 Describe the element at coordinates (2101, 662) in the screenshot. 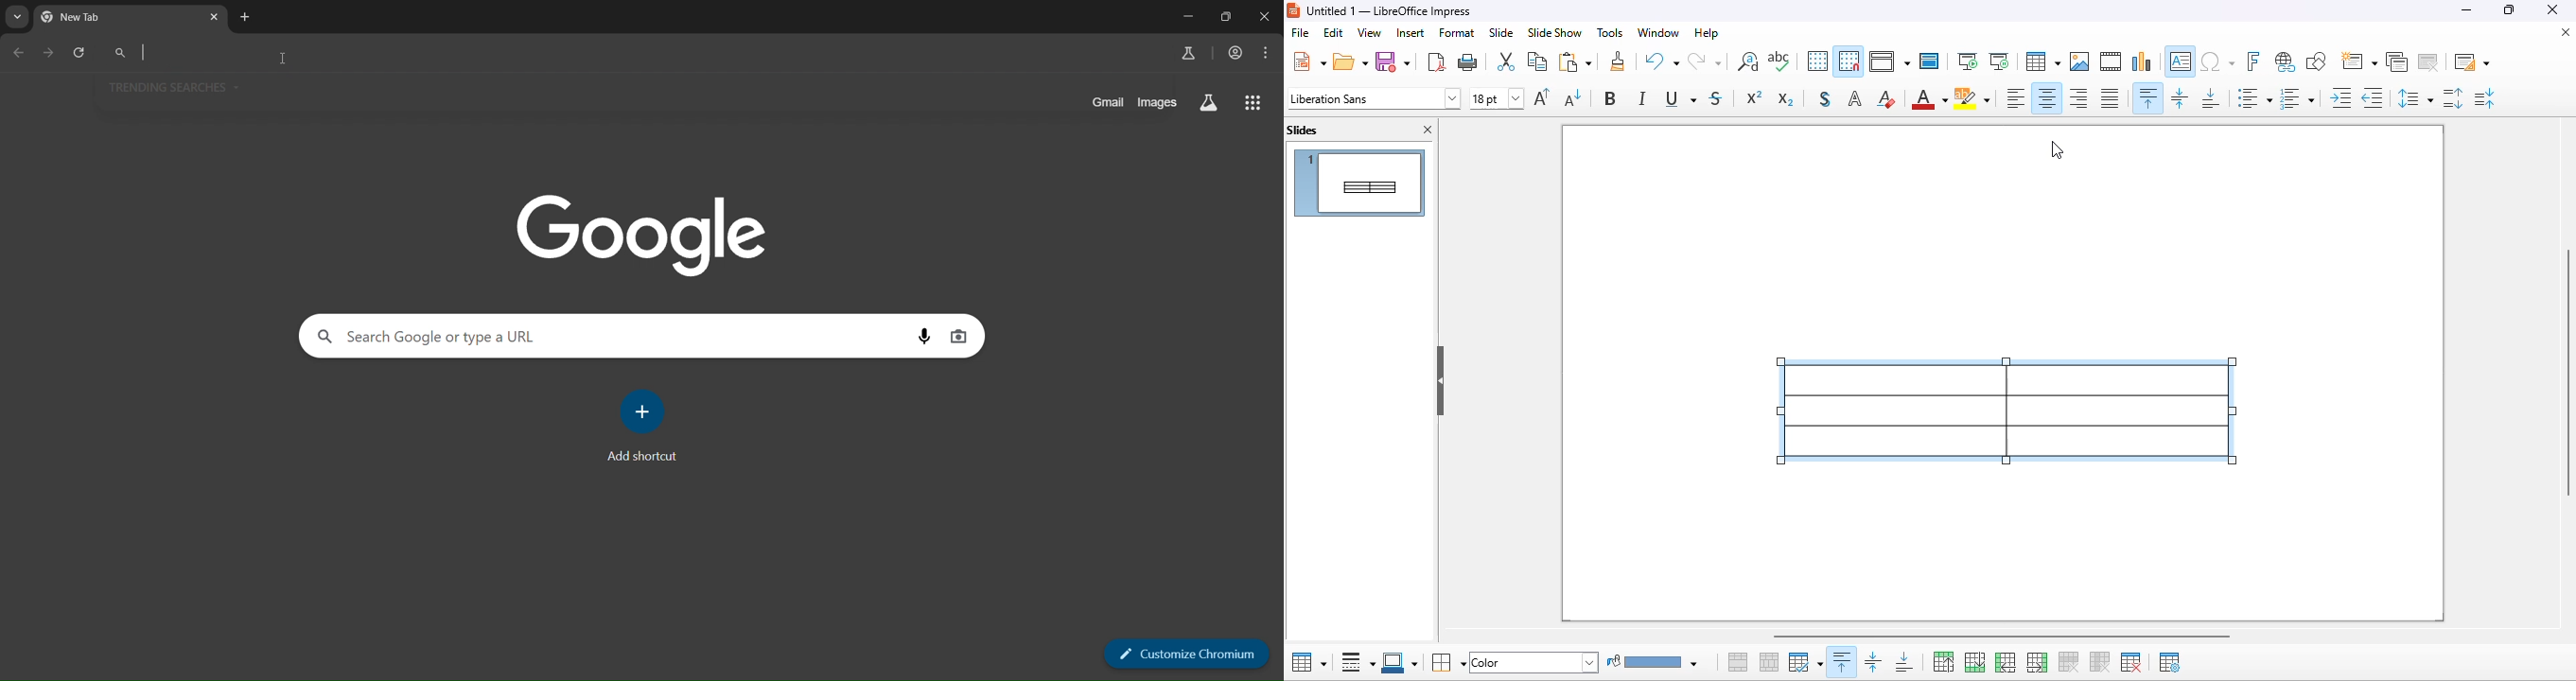

I see `delete selected columns` at that location.